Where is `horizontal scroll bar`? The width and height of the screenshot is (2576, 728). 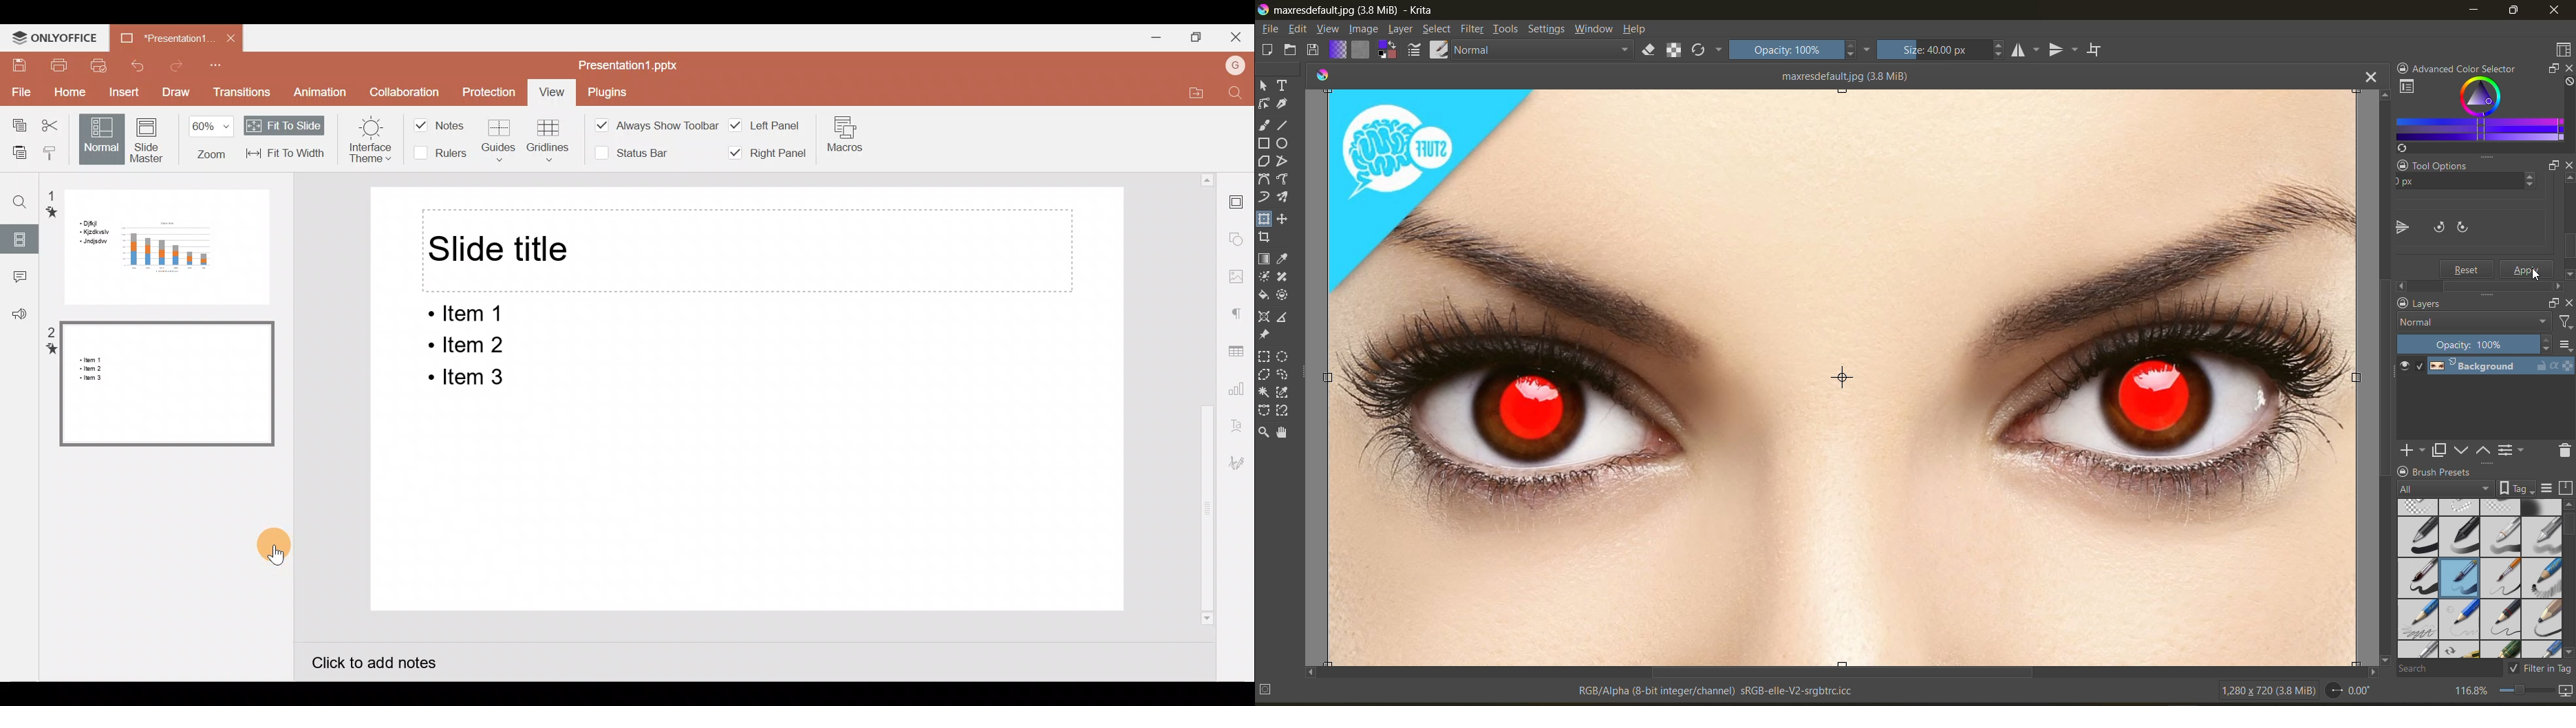
horizontal scroll bar is located at coordinates (1835, 671).